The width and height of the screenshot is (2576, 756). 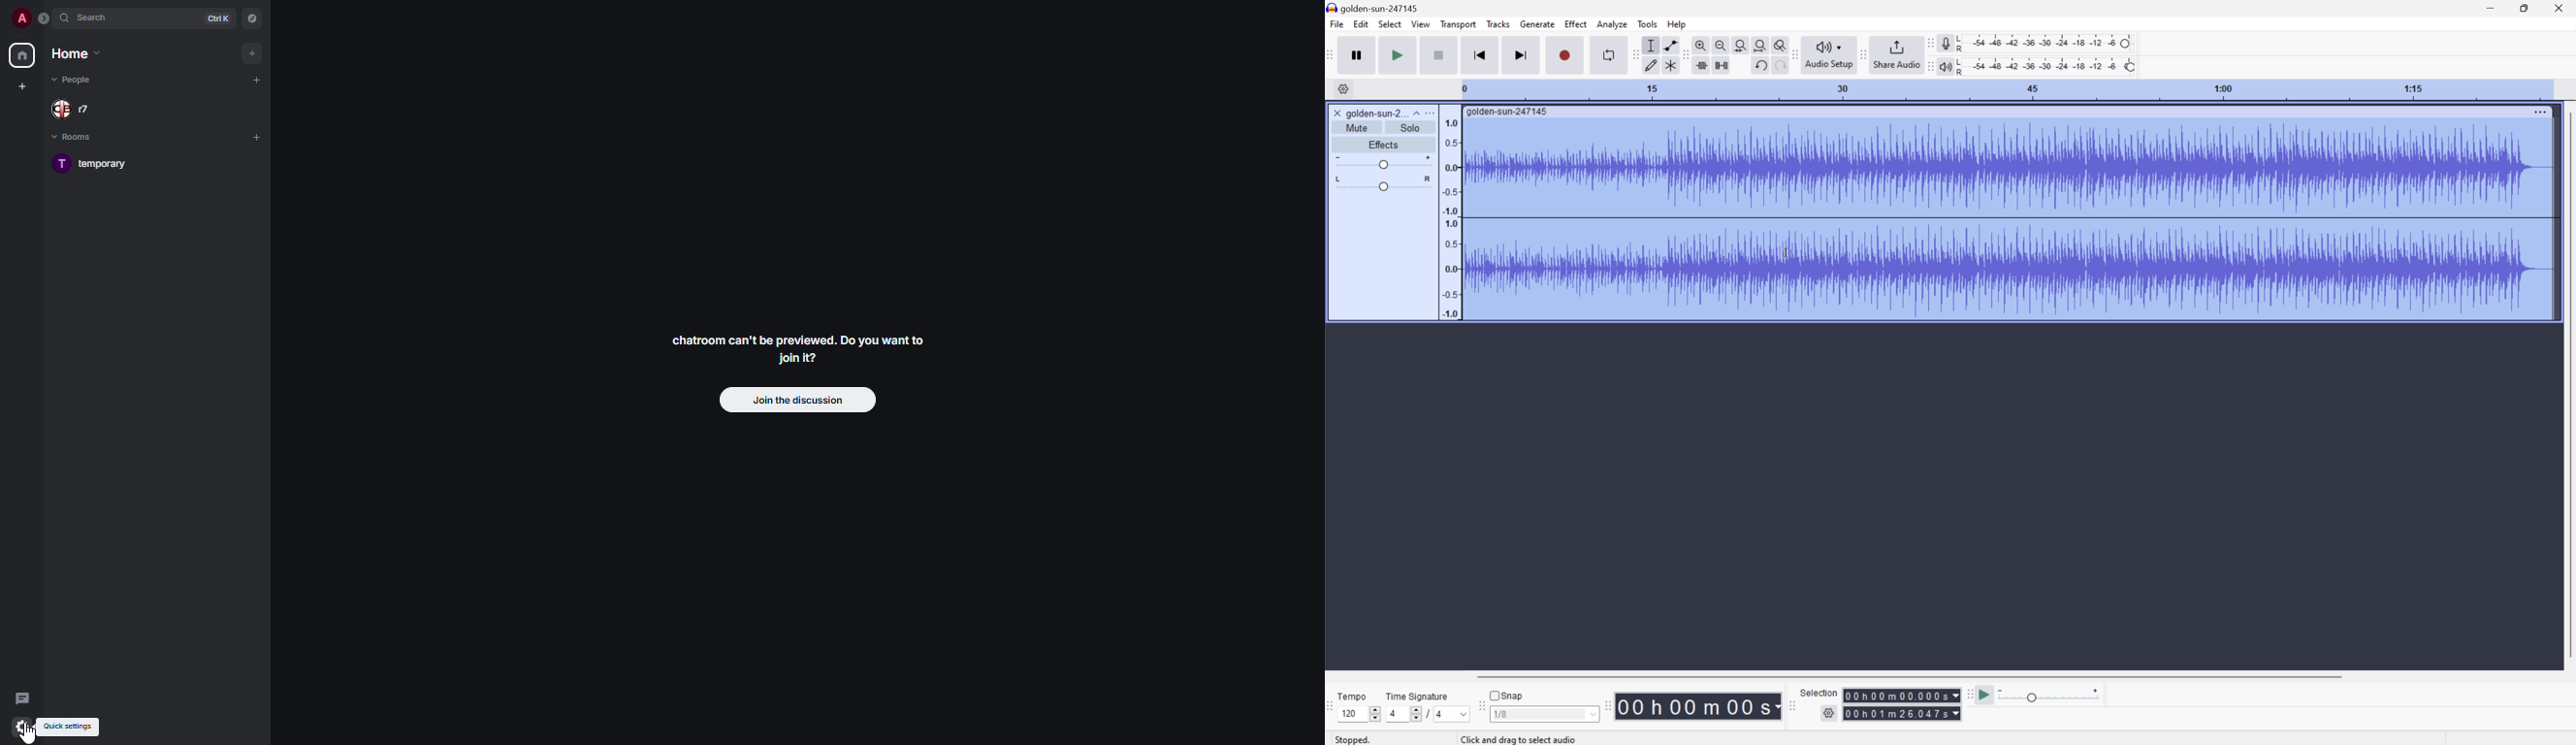 What do you see at coordinates (1830, 715) in the screenshot?
I see `Settings` at bounding box center [1830, 715].